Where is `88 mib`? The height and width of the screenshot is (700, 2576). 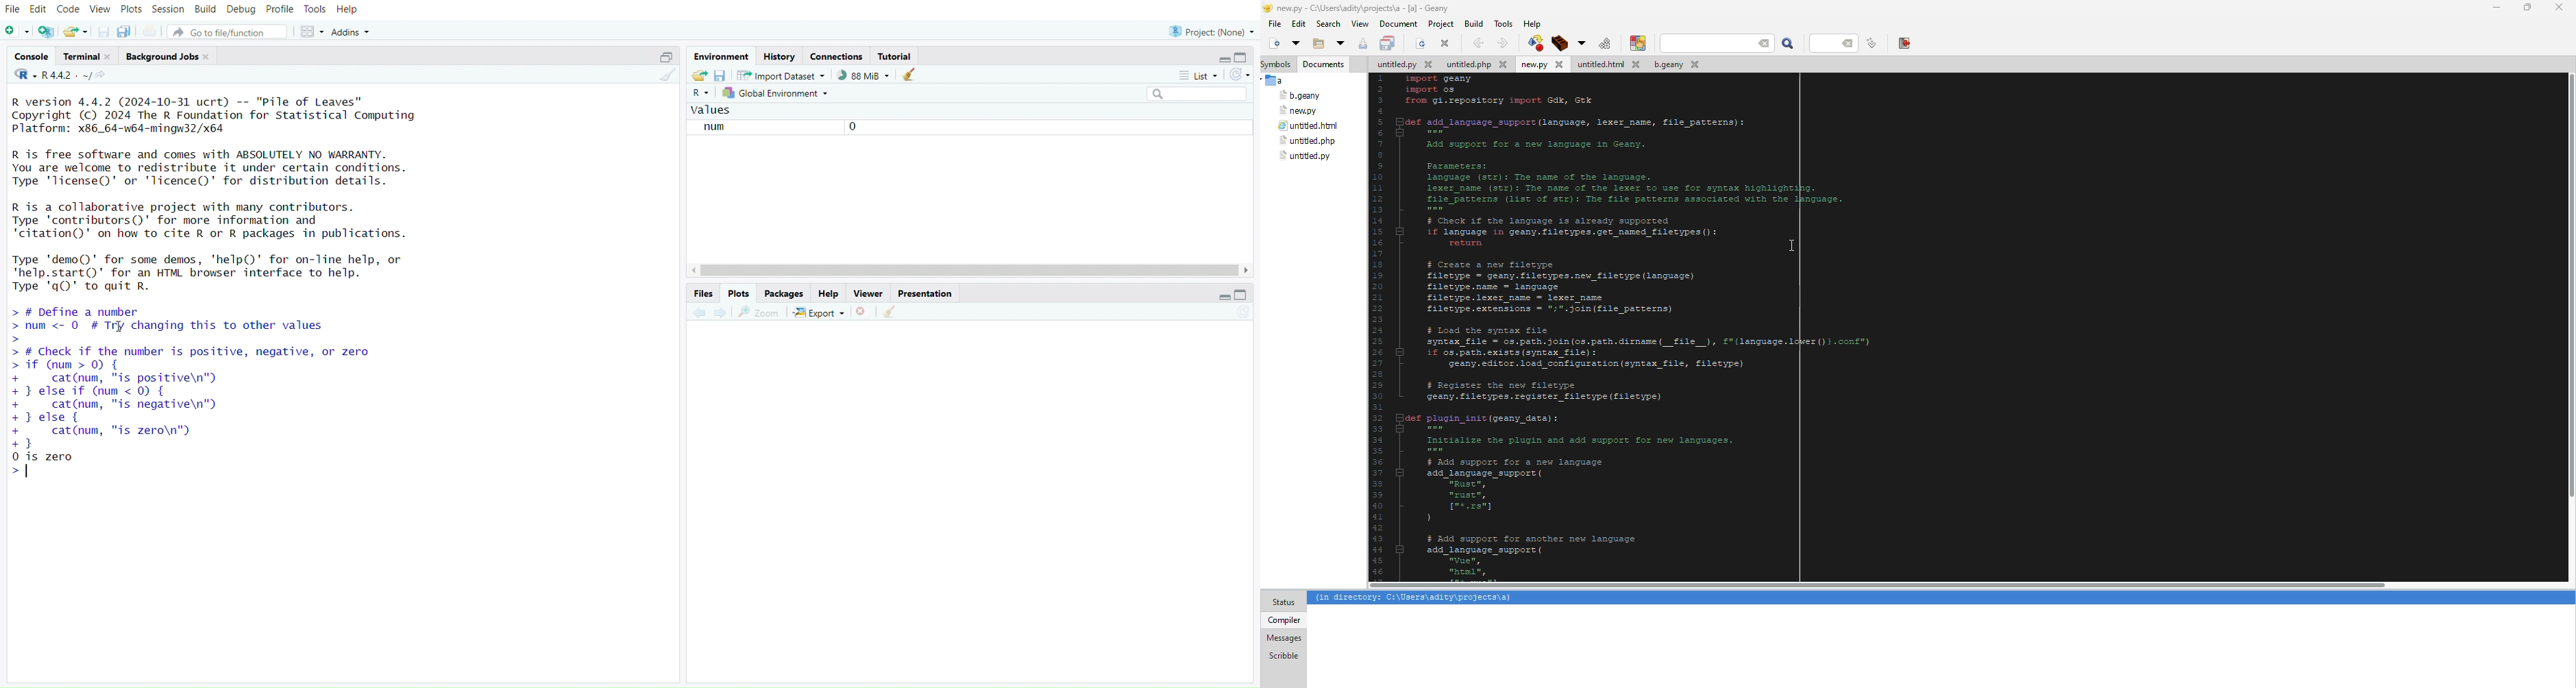
88 mib is located at coordinates (863, 75).